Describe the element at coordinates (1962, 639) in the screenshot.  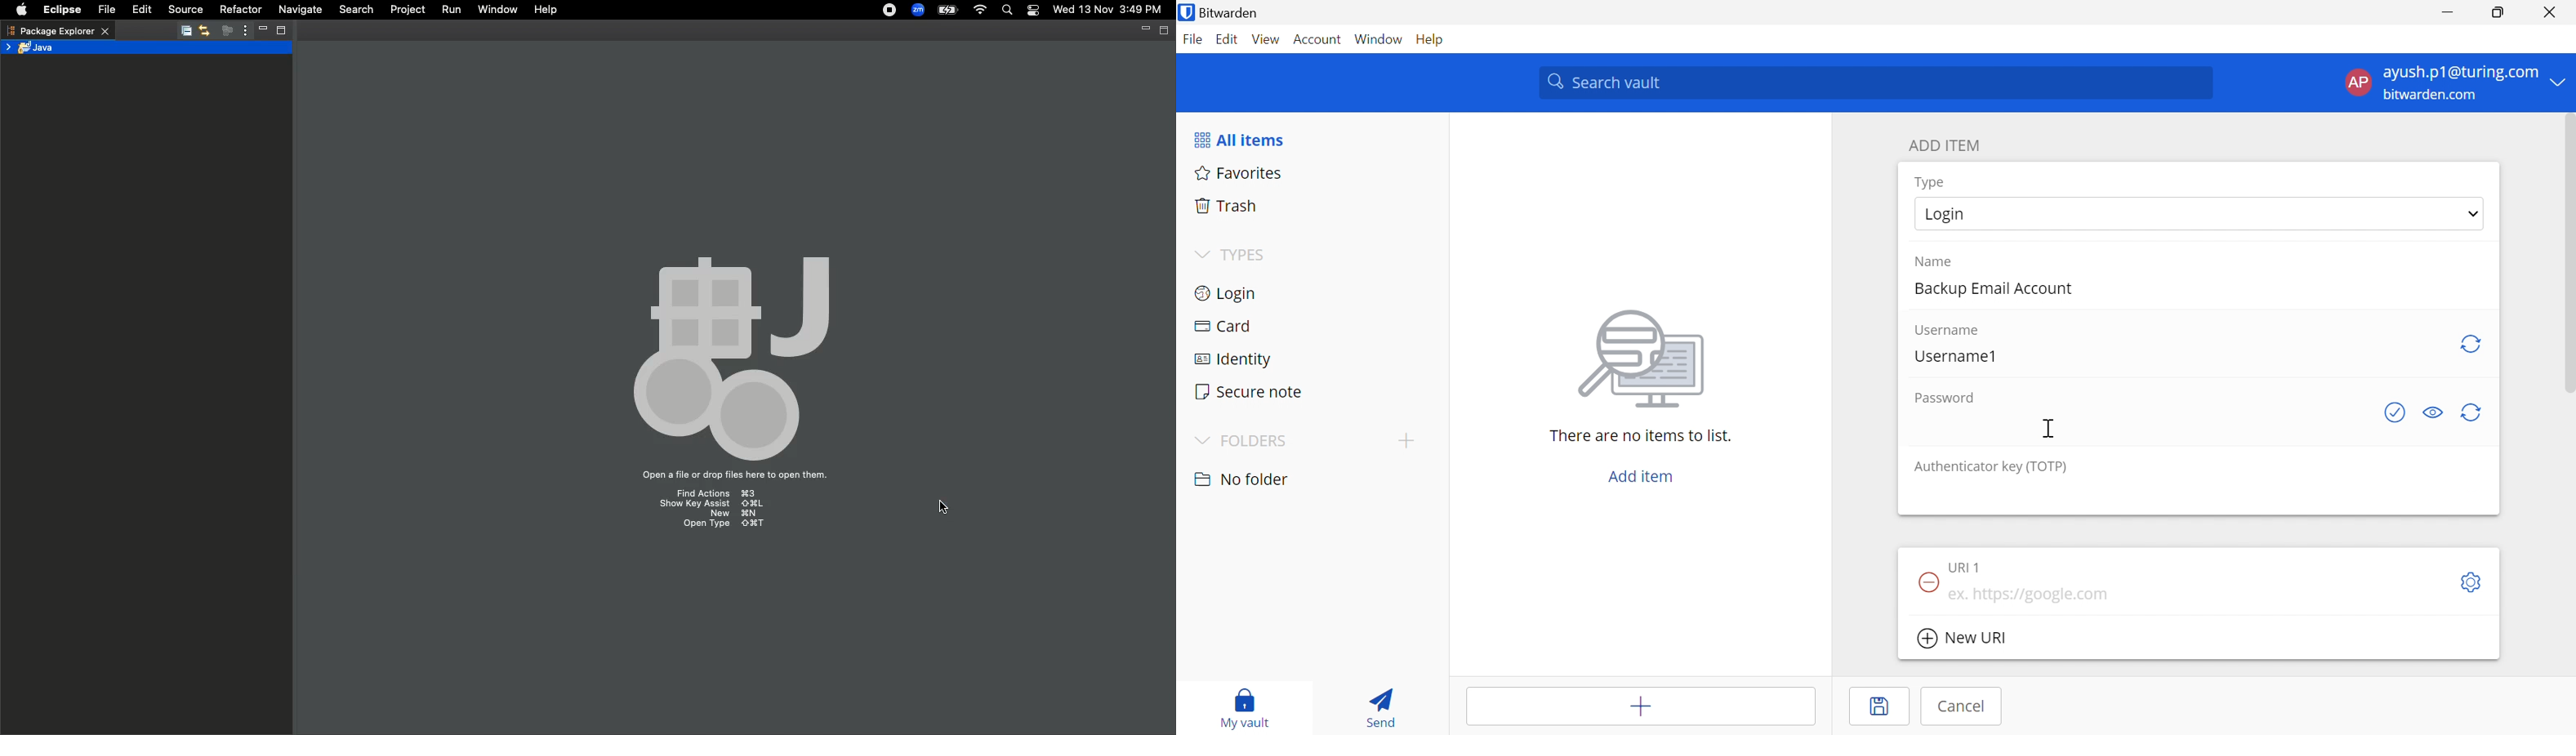
I see `New URl` at that location.